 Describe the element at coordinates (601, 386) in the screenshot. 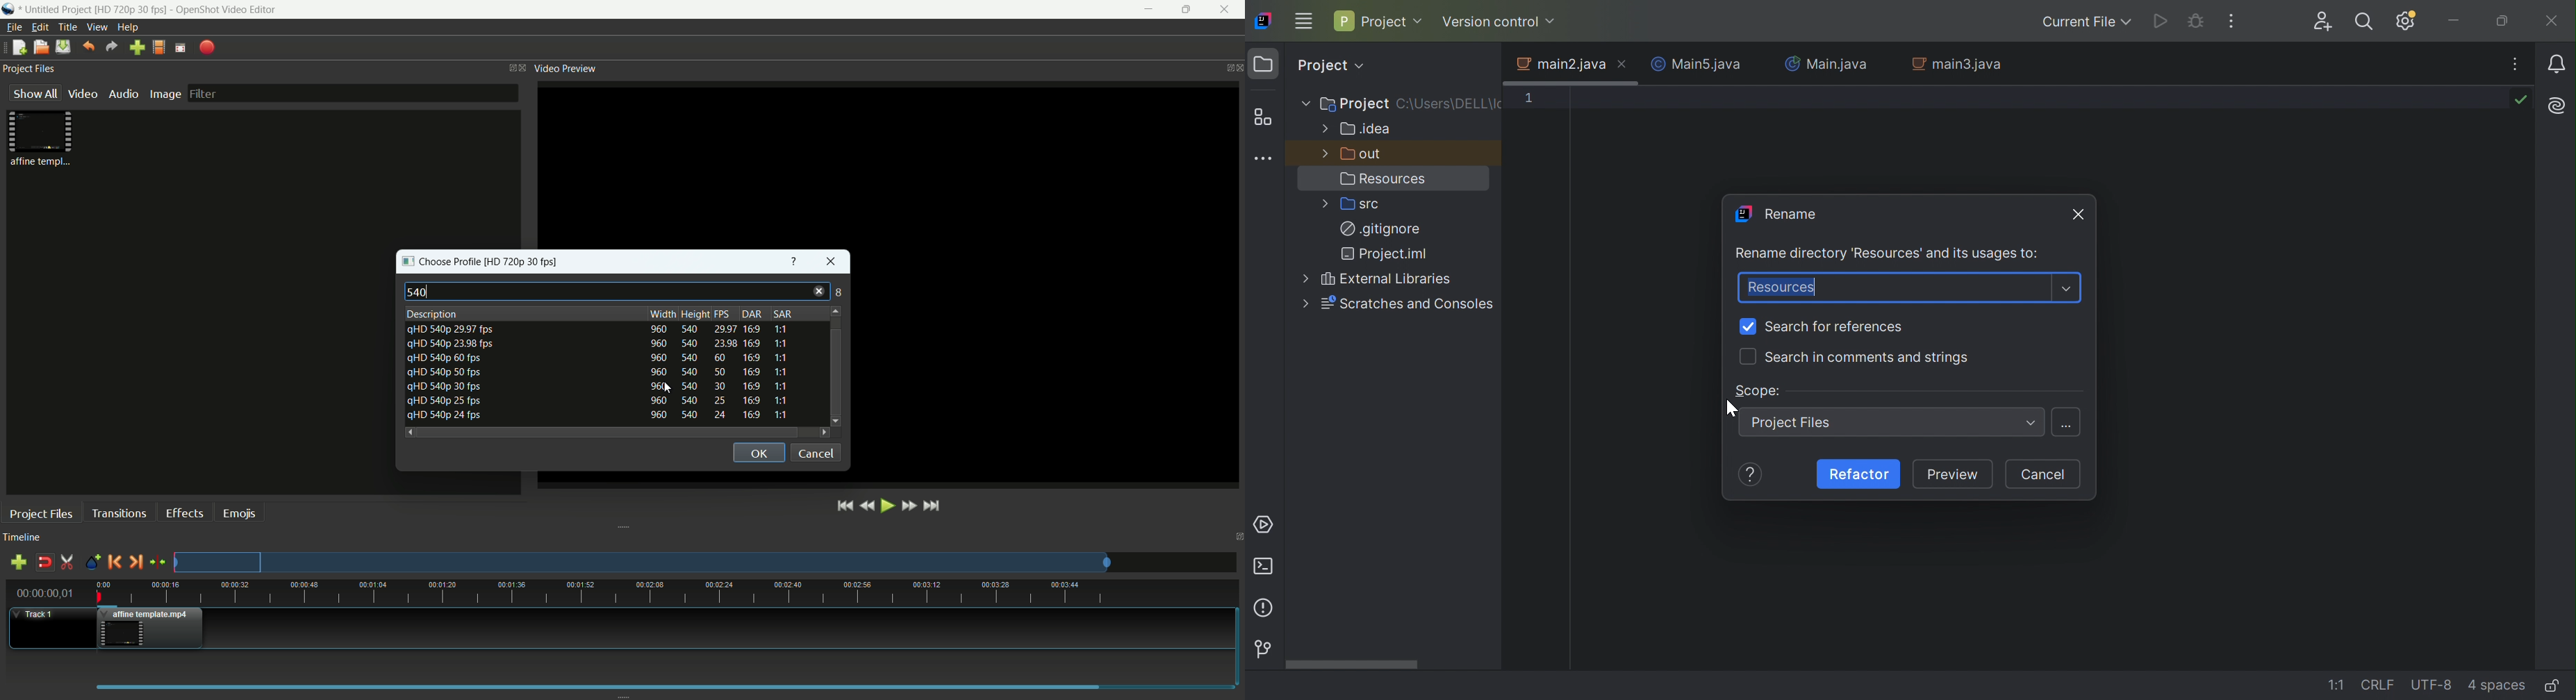

I see `profile-5` at that location.